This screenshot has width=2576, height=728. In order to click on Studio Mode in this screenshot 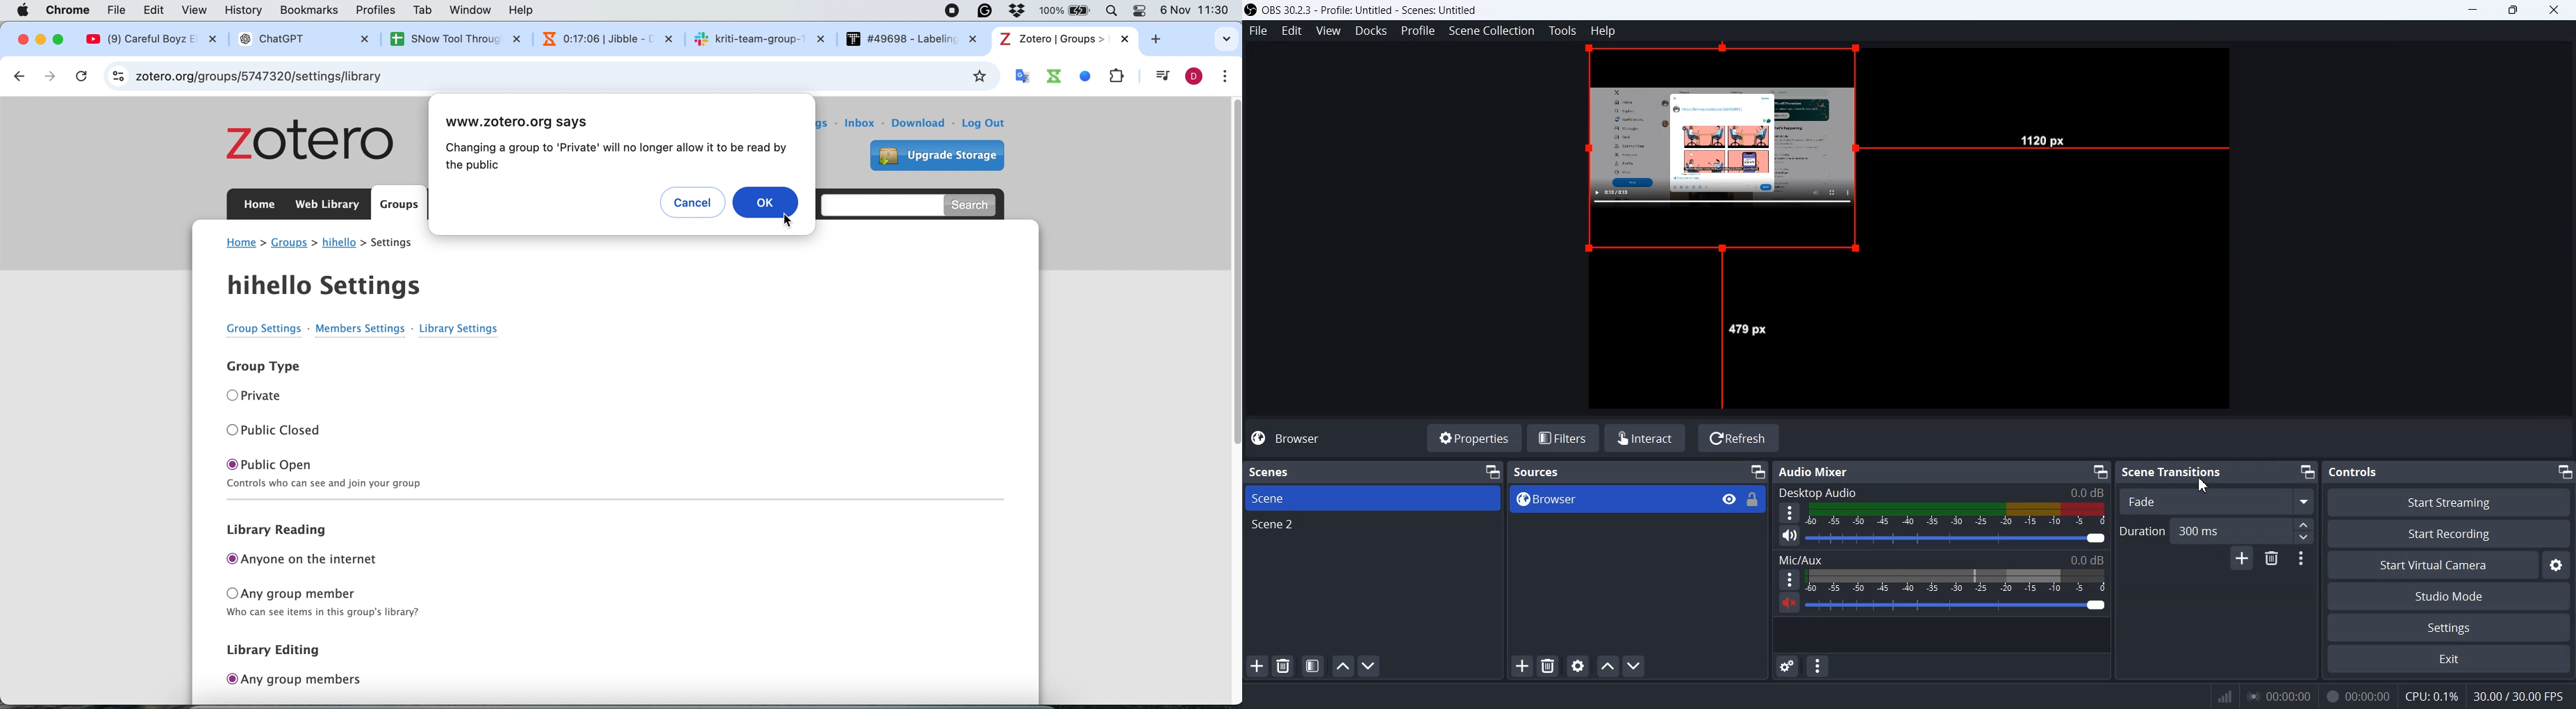, I will do `click(2451, 596)`.